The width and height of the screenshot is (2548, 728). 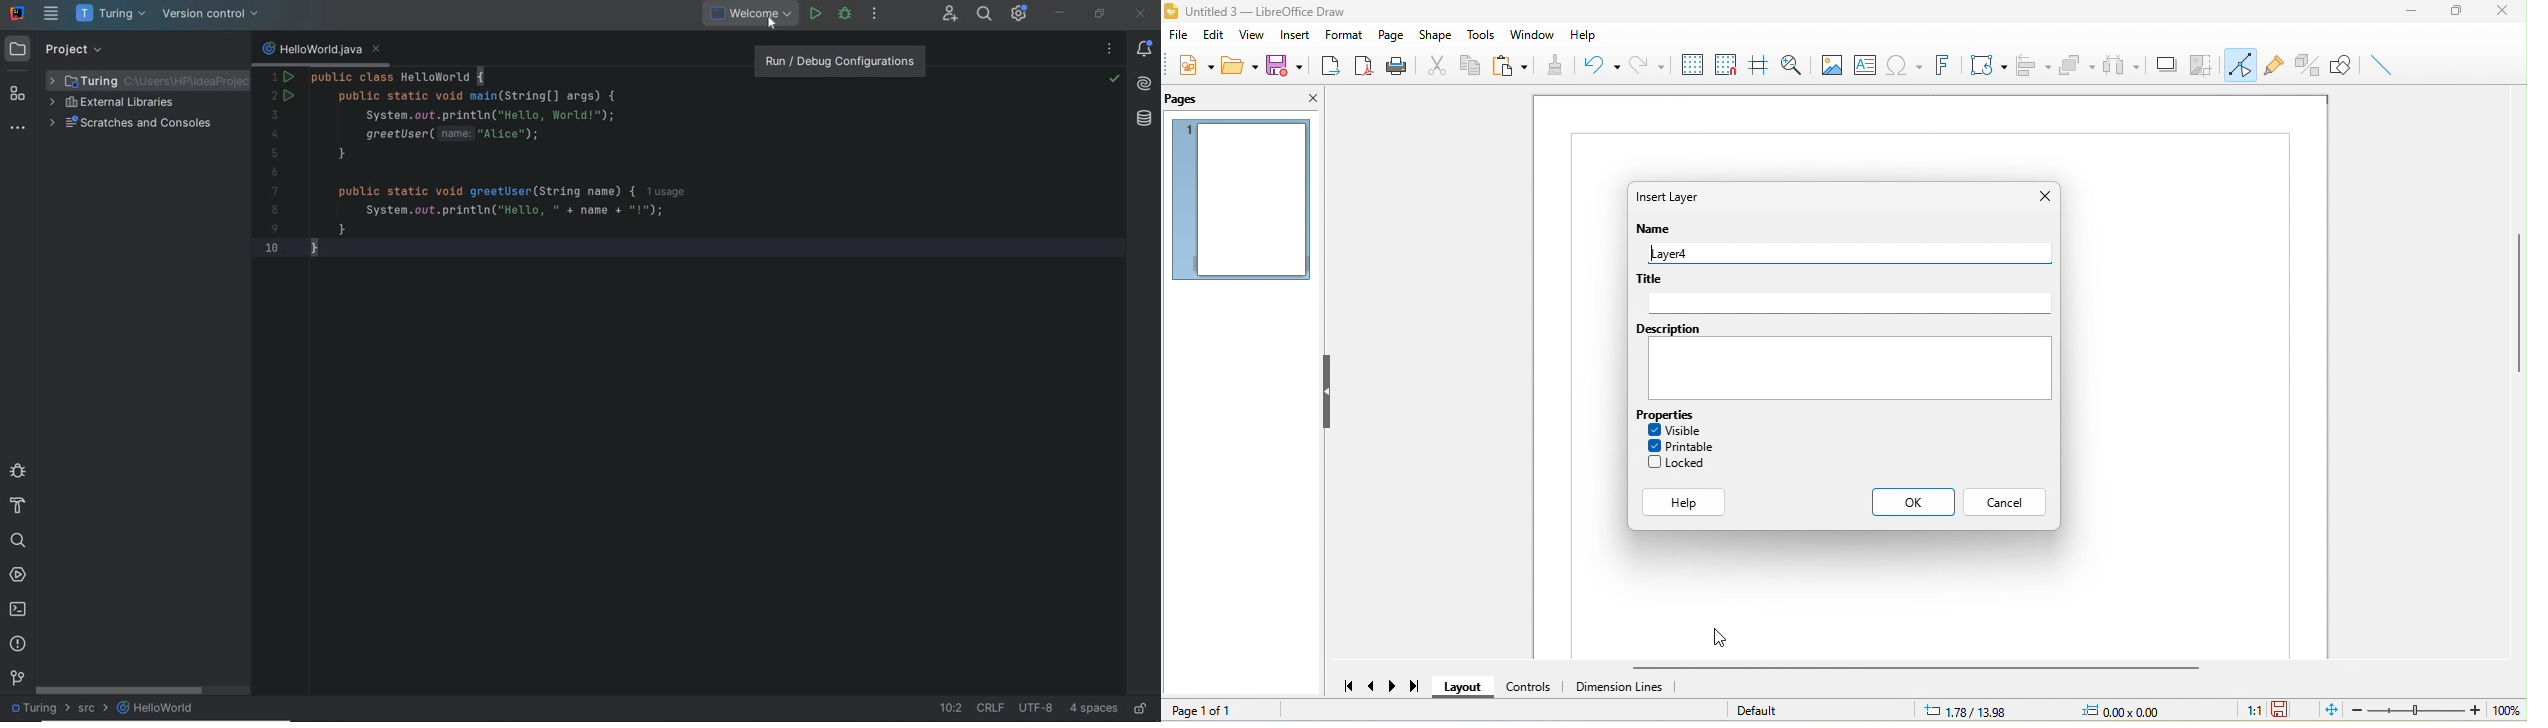 What do you see at coordinates (2343, 65) in the screenshot?
I see `show draw function` at bounding box center [2343, 65].